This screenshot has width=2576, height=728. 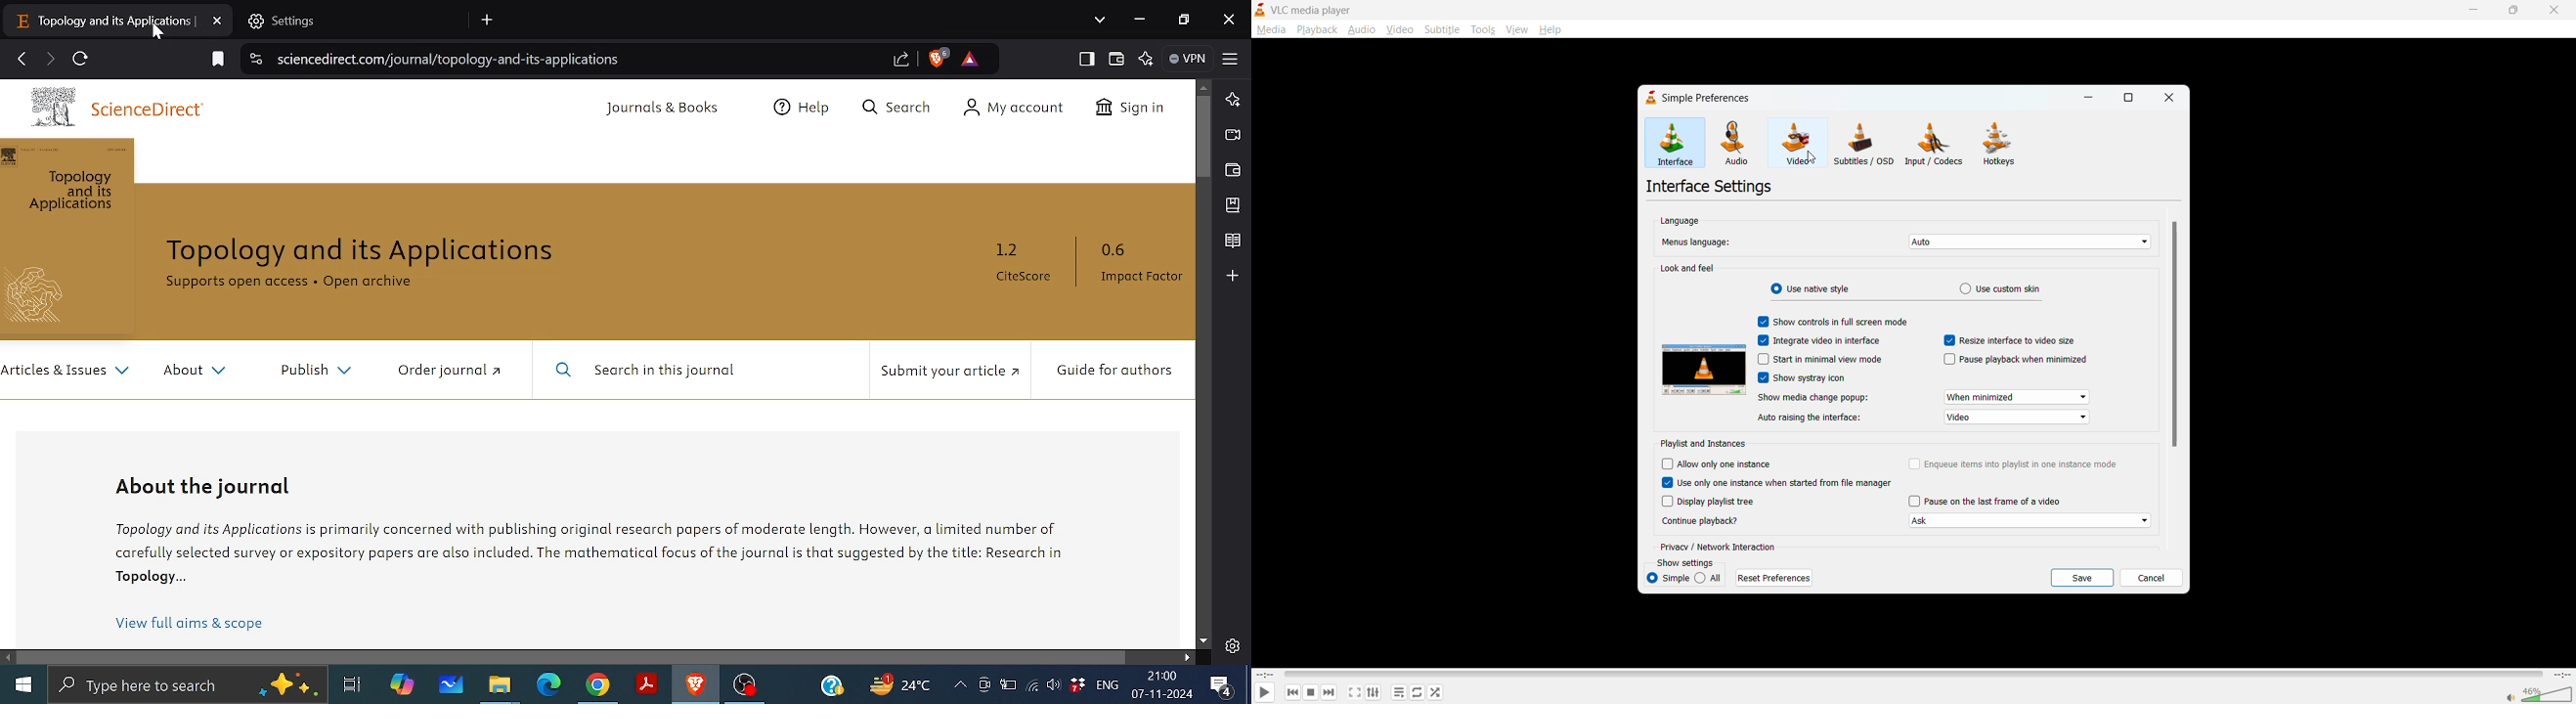 I want to click on  ScienceDirect’, so click(x=166, y=110).